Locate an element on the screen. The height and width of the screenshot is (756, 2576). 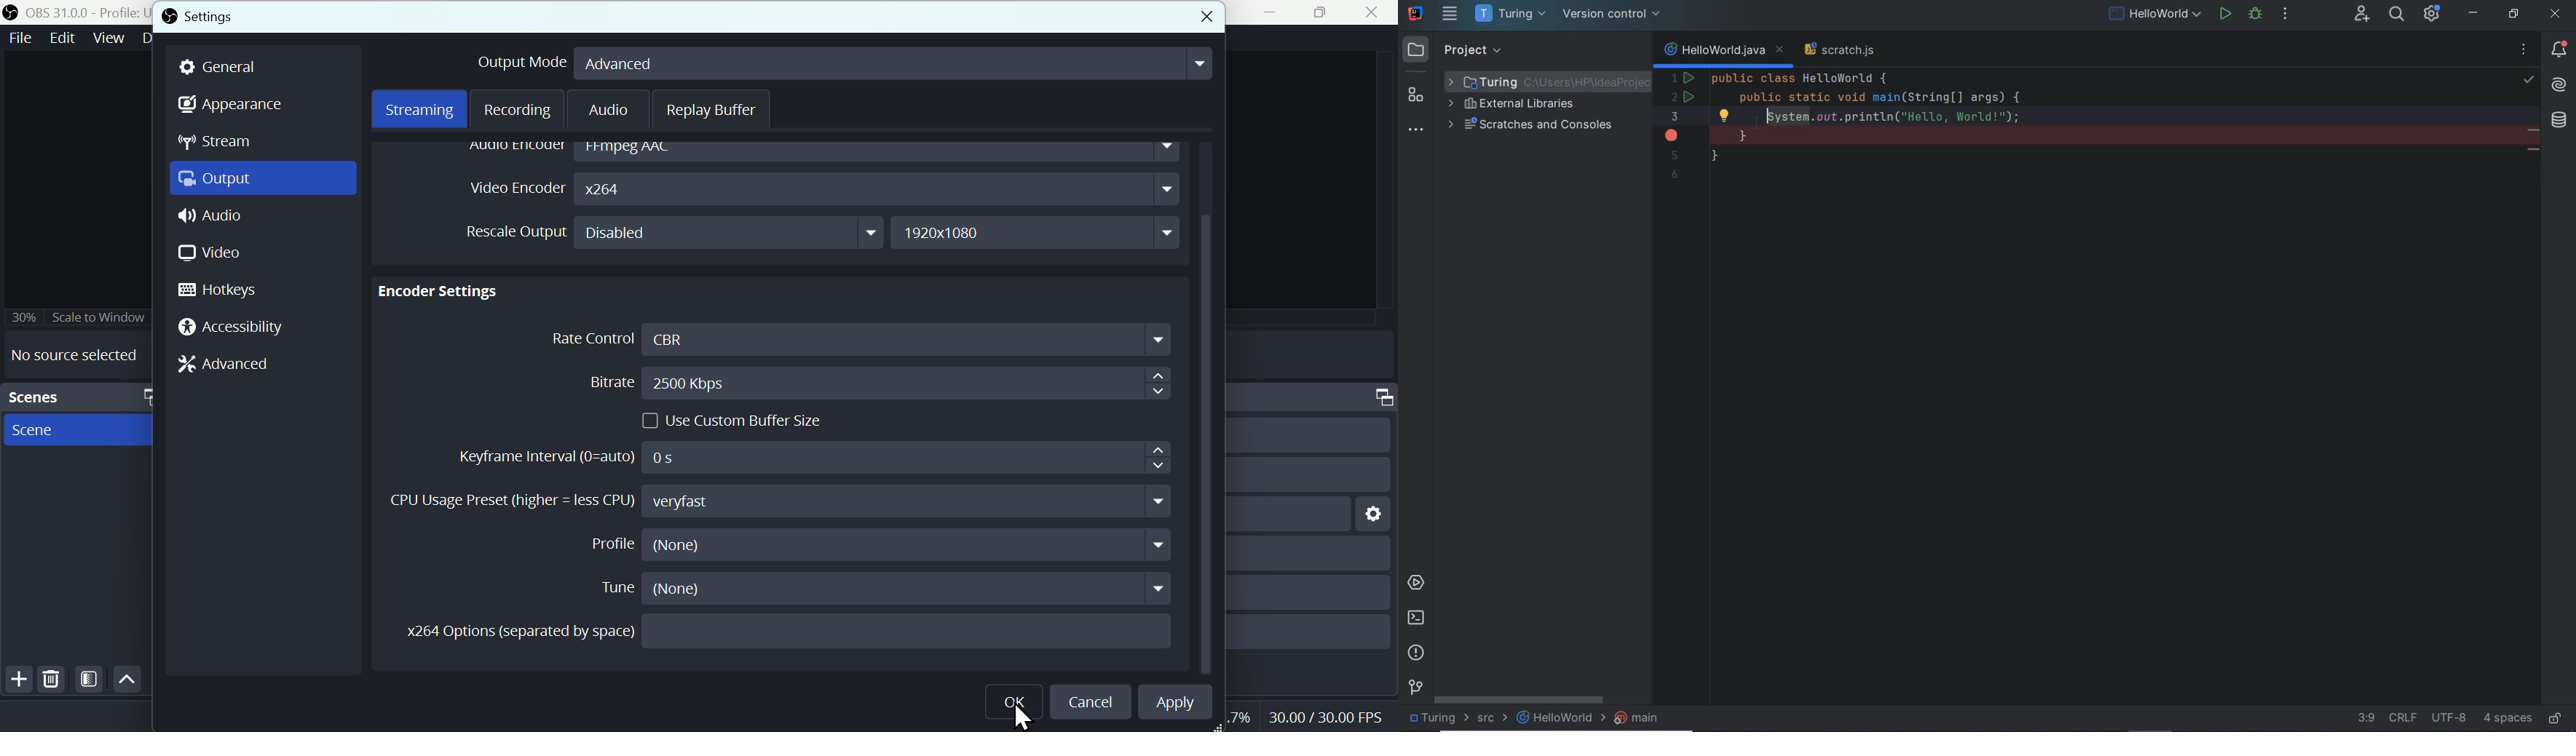
 is located at coordinates (1378, 397).